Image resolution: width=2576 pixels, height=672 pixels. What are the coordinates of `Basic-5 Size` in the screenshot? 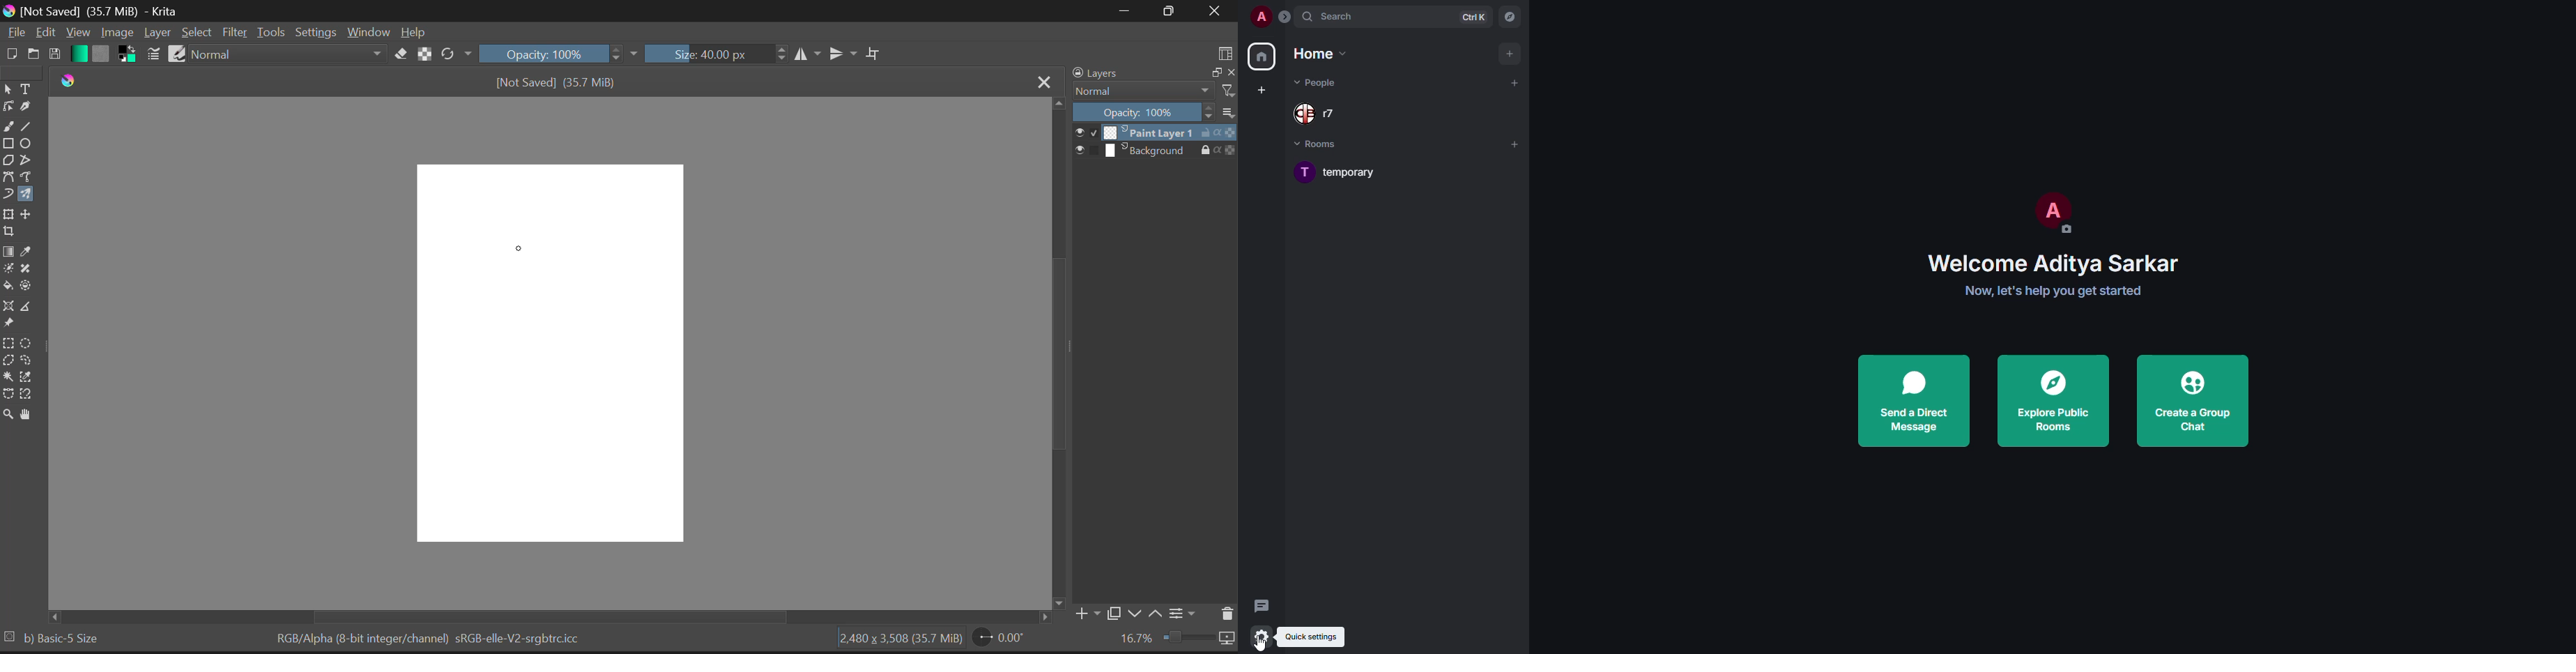 It's located at (63, 637).